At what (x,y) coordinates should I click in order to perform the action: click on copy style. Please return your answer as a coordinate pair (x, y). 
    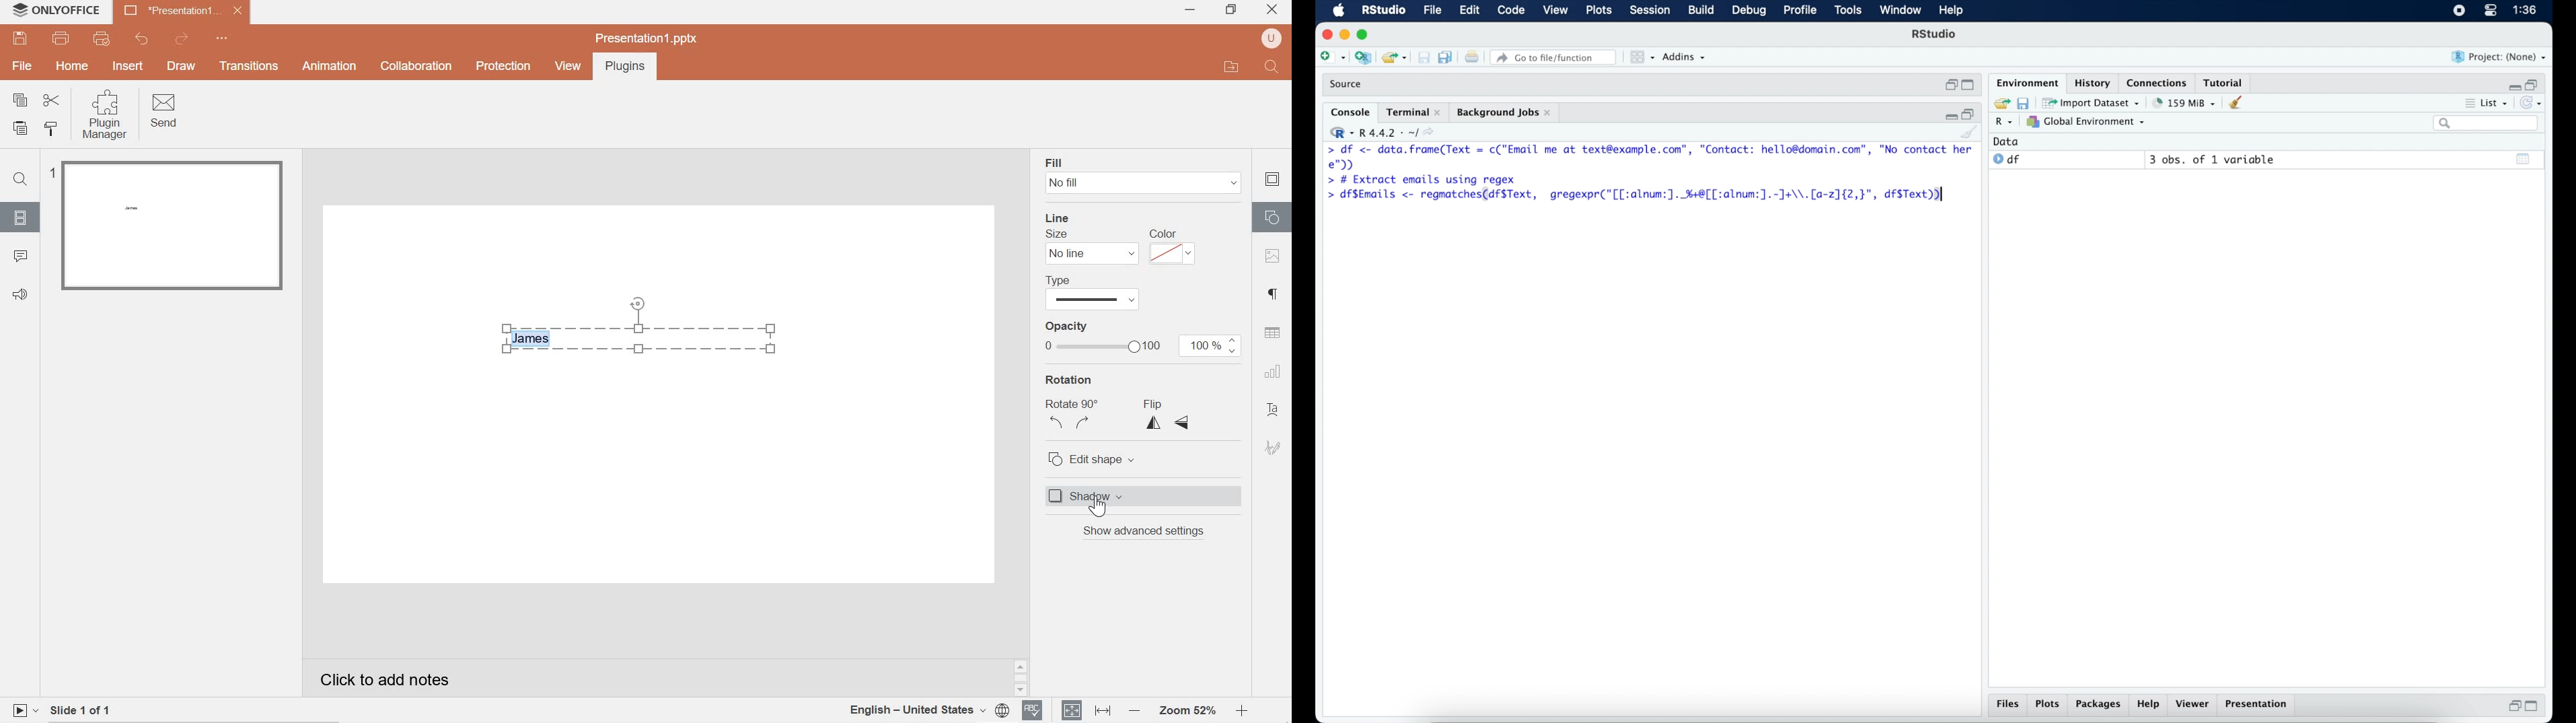
    Looking at the image, I should click on (55, 129).